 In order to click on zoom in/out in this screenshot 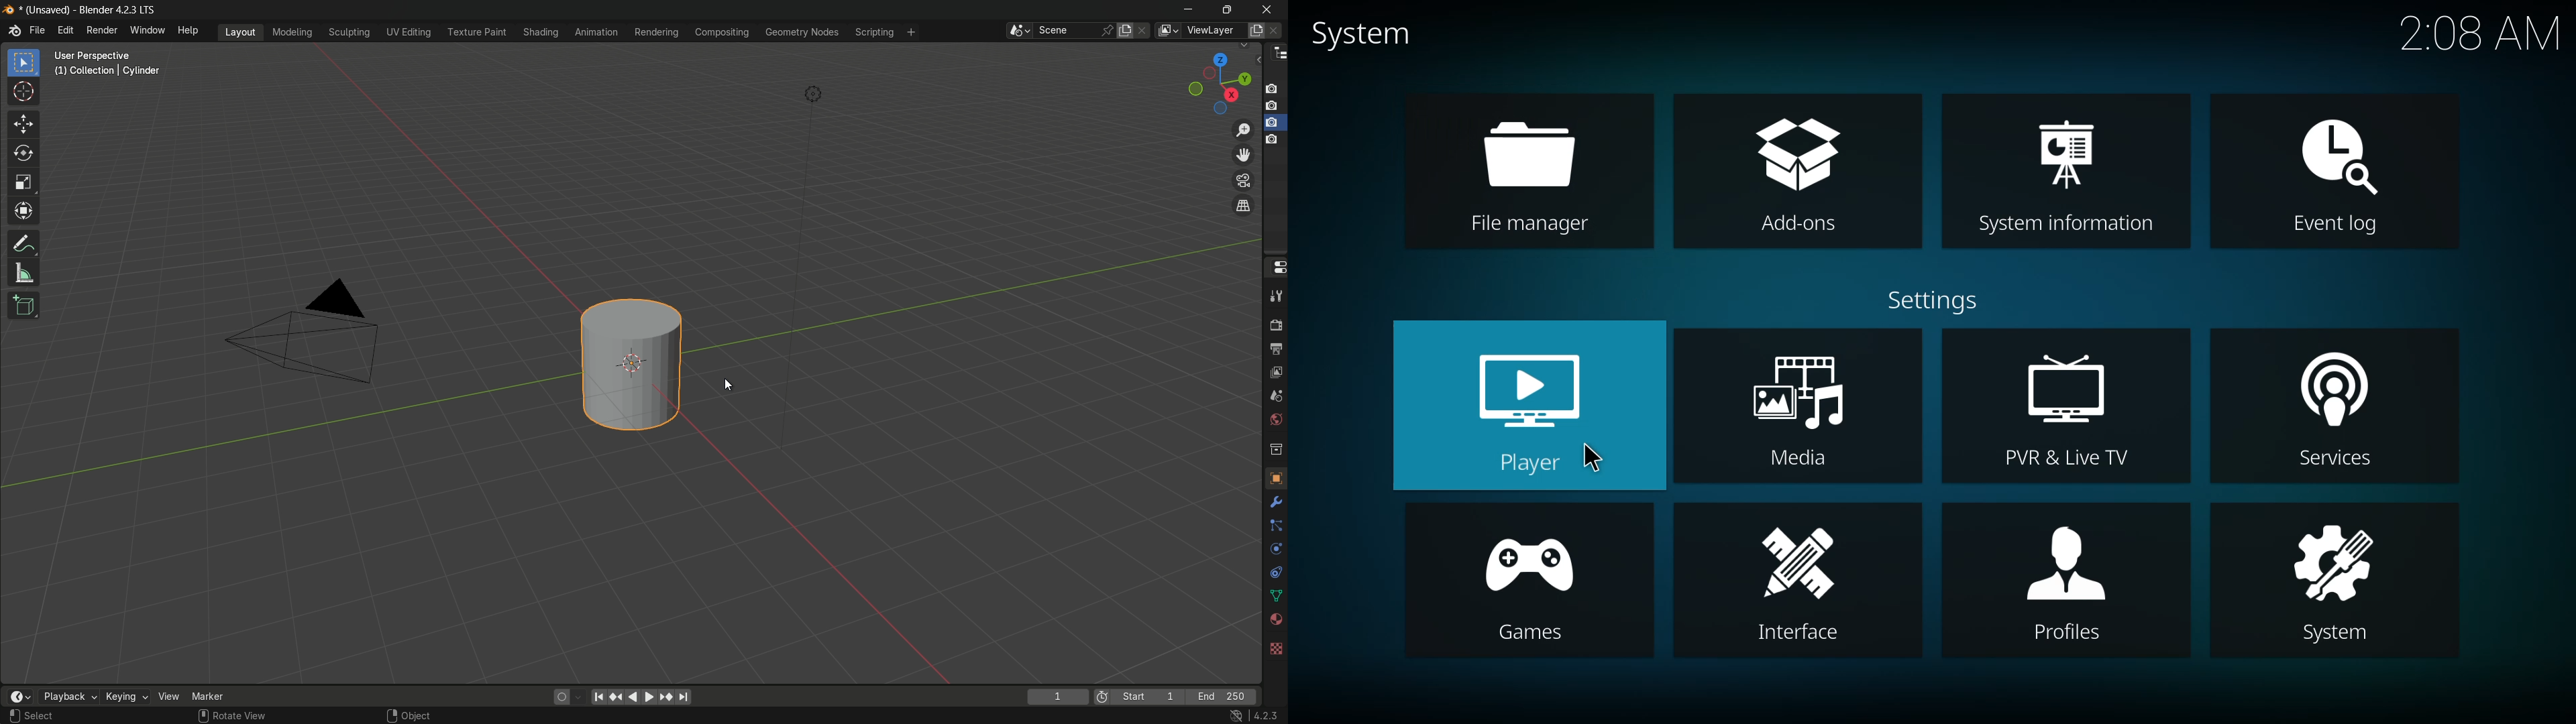, I will do `click(1243, 129)`.